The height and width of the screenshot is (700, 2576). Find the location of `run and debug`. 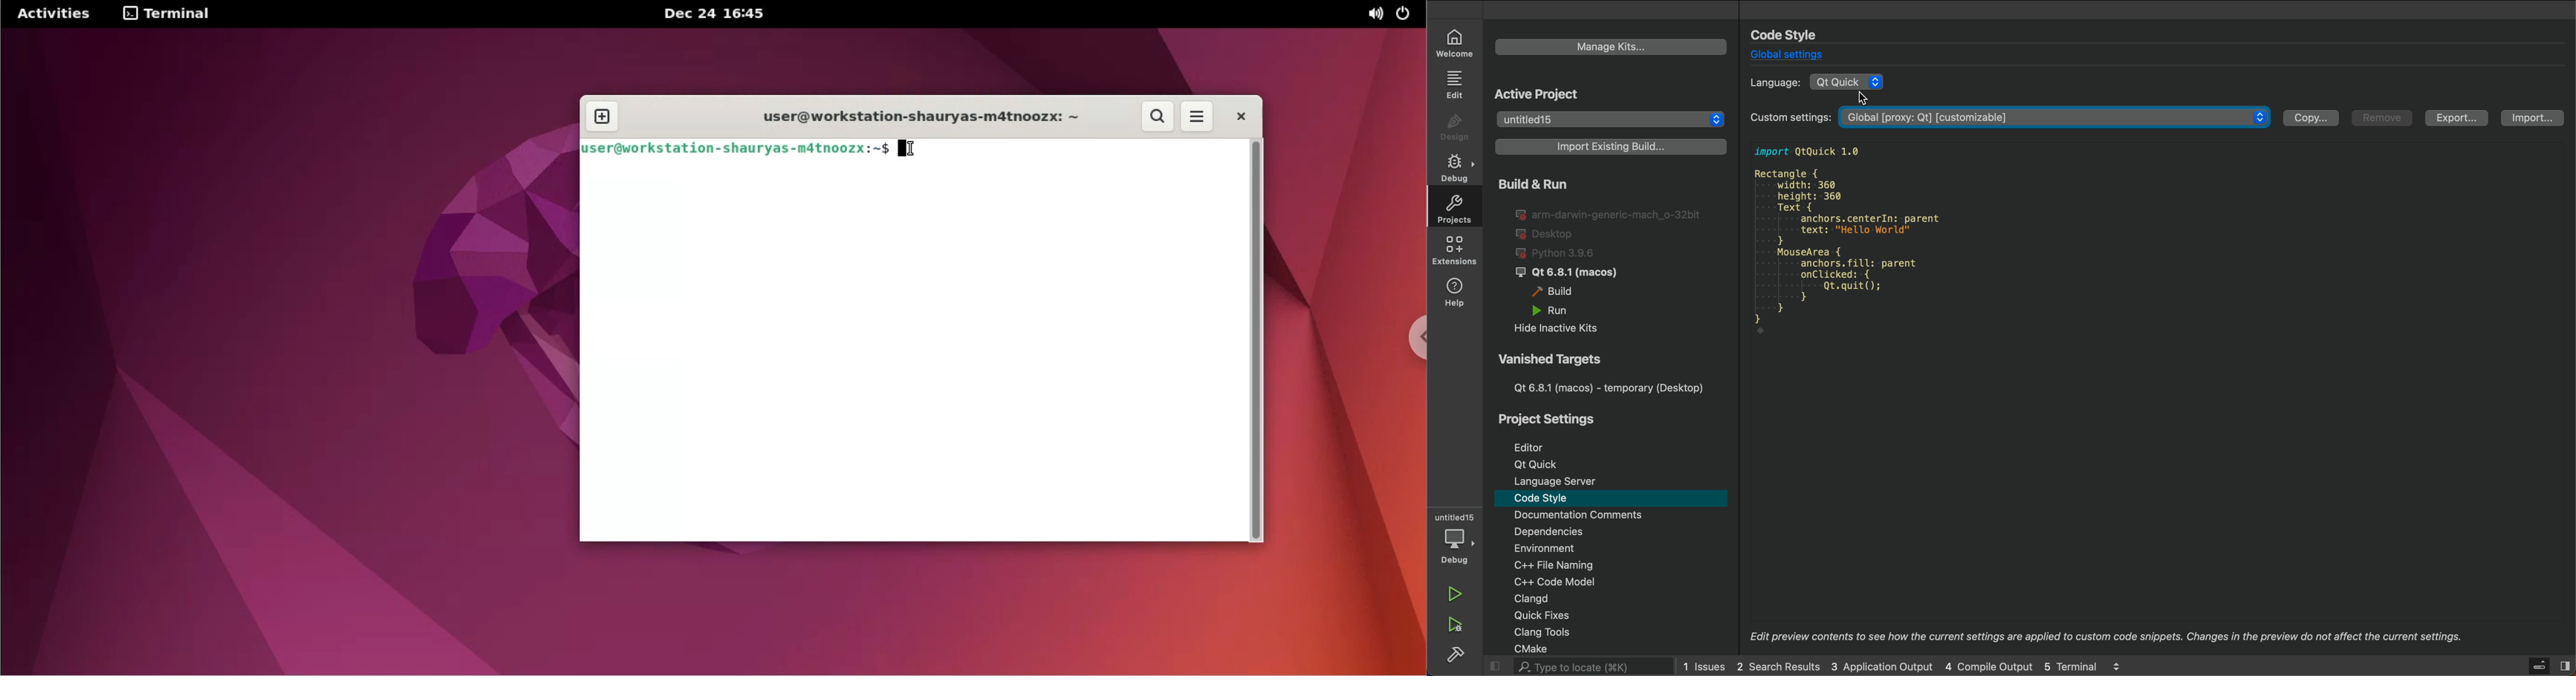

run and debug is located at coordinates (1458, 626).